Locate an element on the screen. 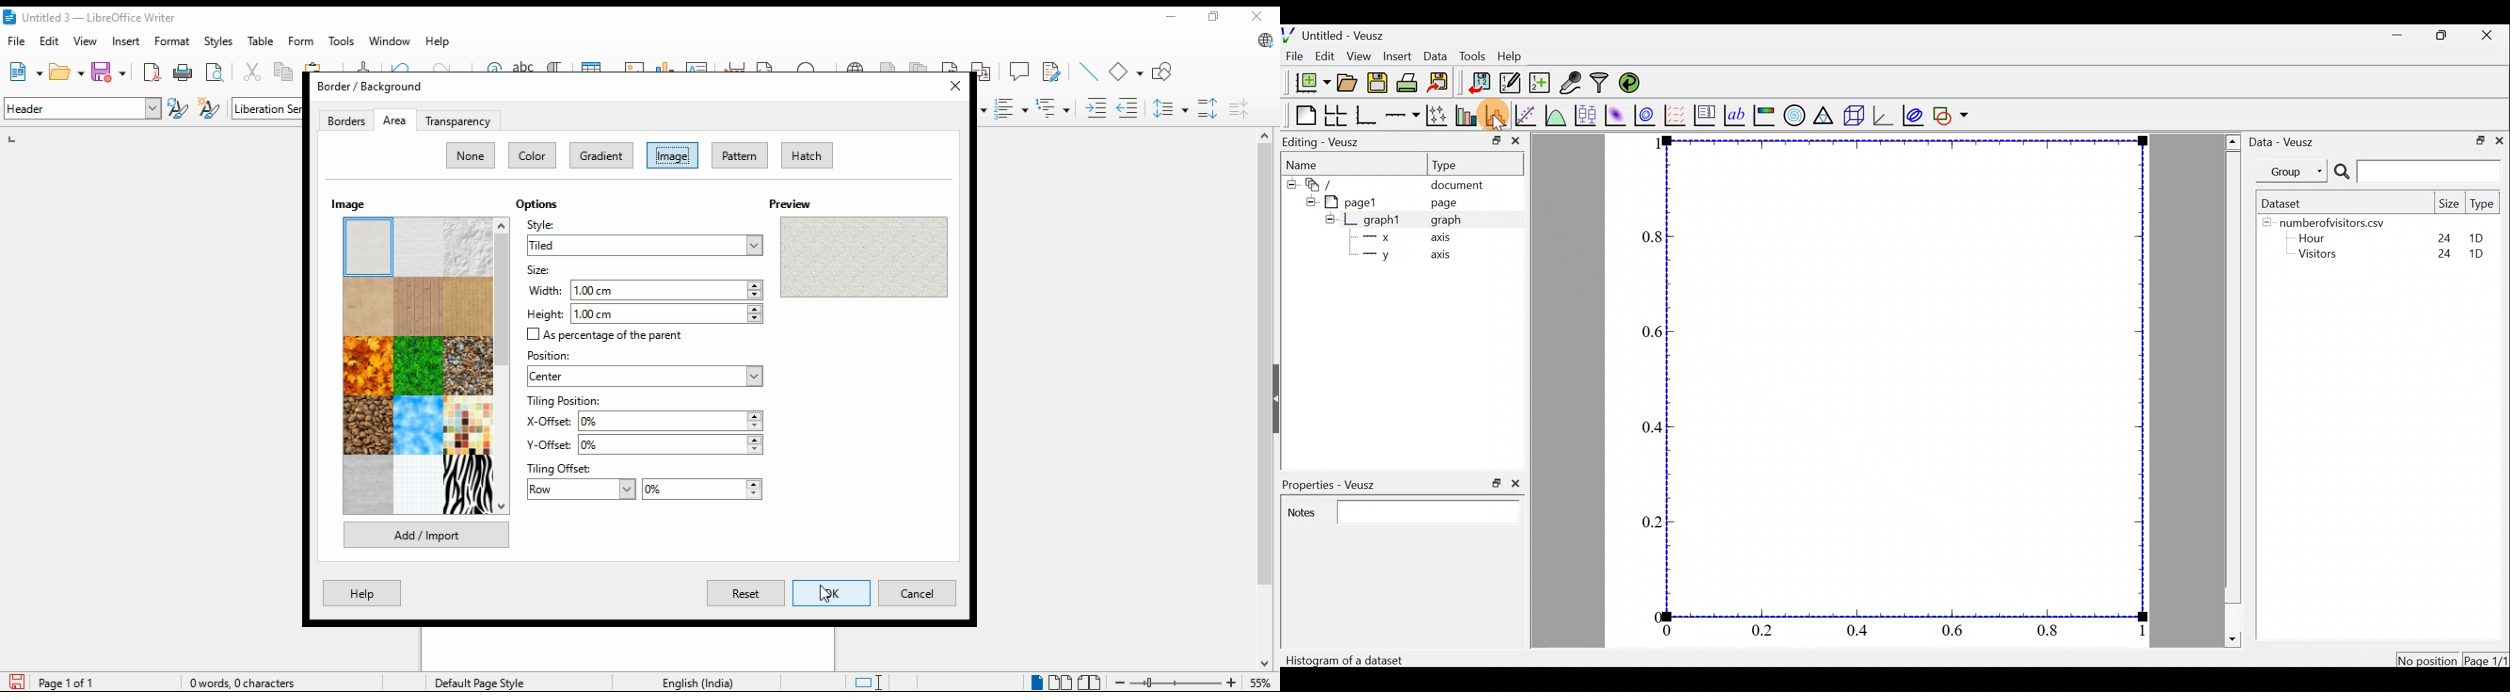 The height and width of the screenshot is (700, 2520). insert footnote is located at coordinates (889, 63).